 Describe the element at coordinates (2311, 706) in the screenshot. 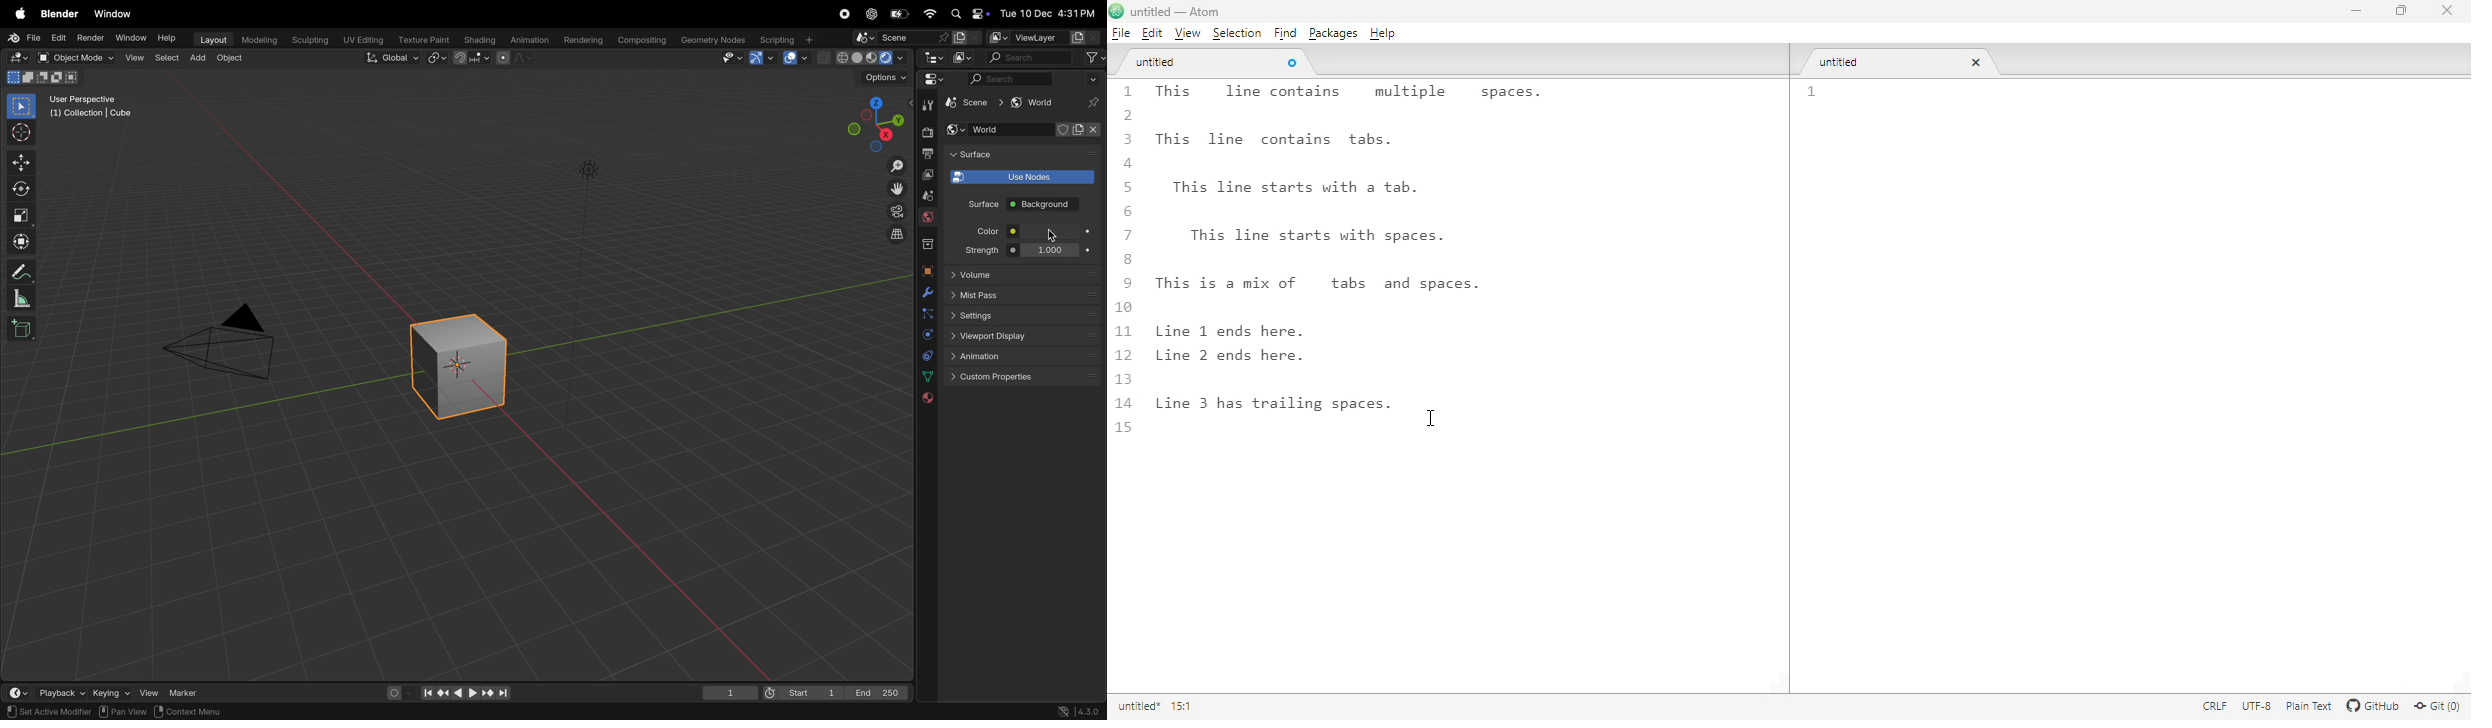

I see `plain text` at that location.